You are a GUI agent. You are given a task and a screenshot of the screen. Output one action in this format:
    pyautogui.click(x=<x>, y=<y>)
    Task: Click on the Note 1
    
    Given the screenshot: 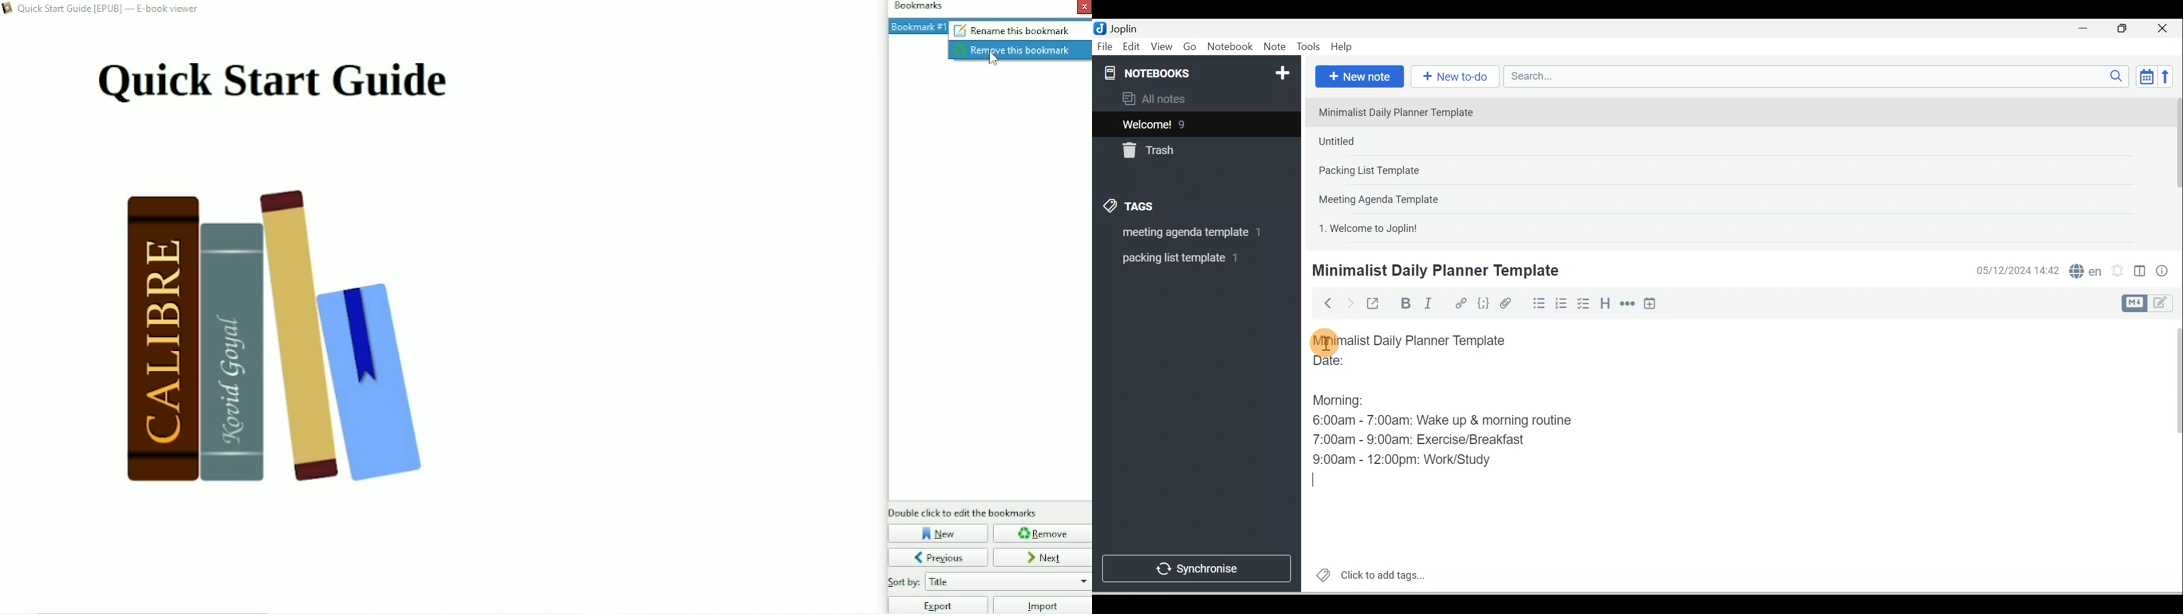 What is the action you would take?
    pyautogui.click(x=1404, y=111)
    